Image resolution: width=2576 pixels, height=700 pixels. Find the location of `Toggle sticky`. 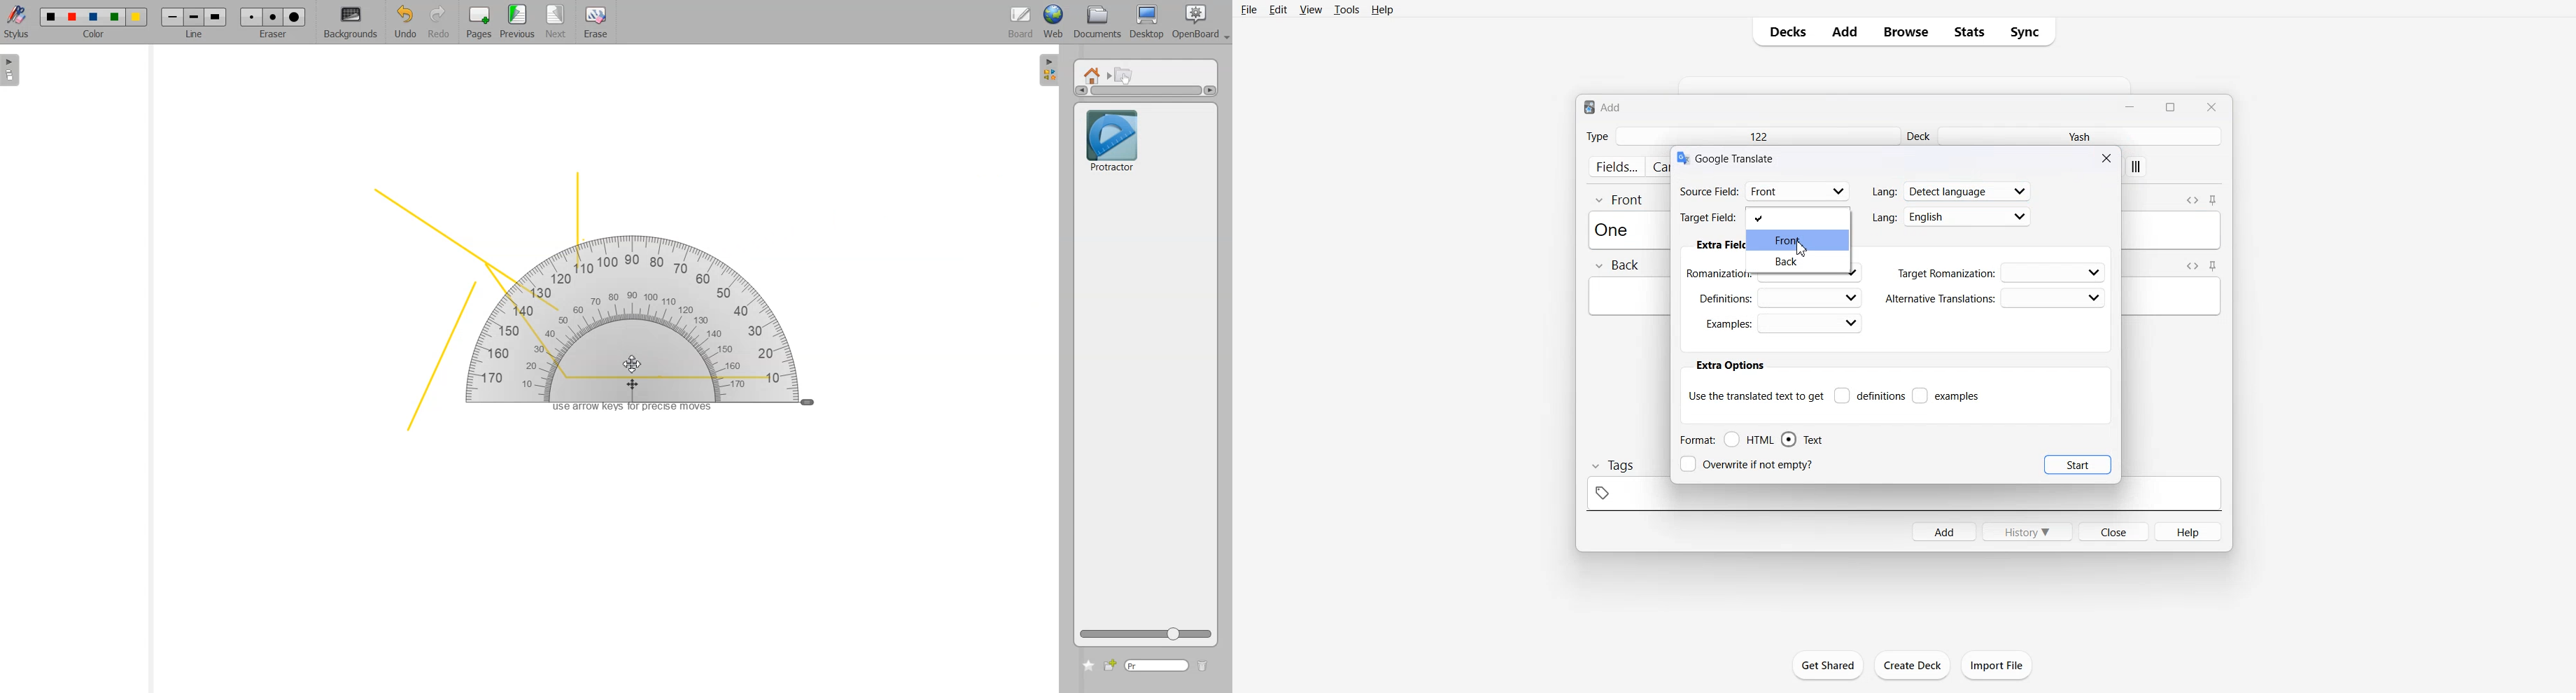

Toggle sticky is located at coordinates (2214, 201).